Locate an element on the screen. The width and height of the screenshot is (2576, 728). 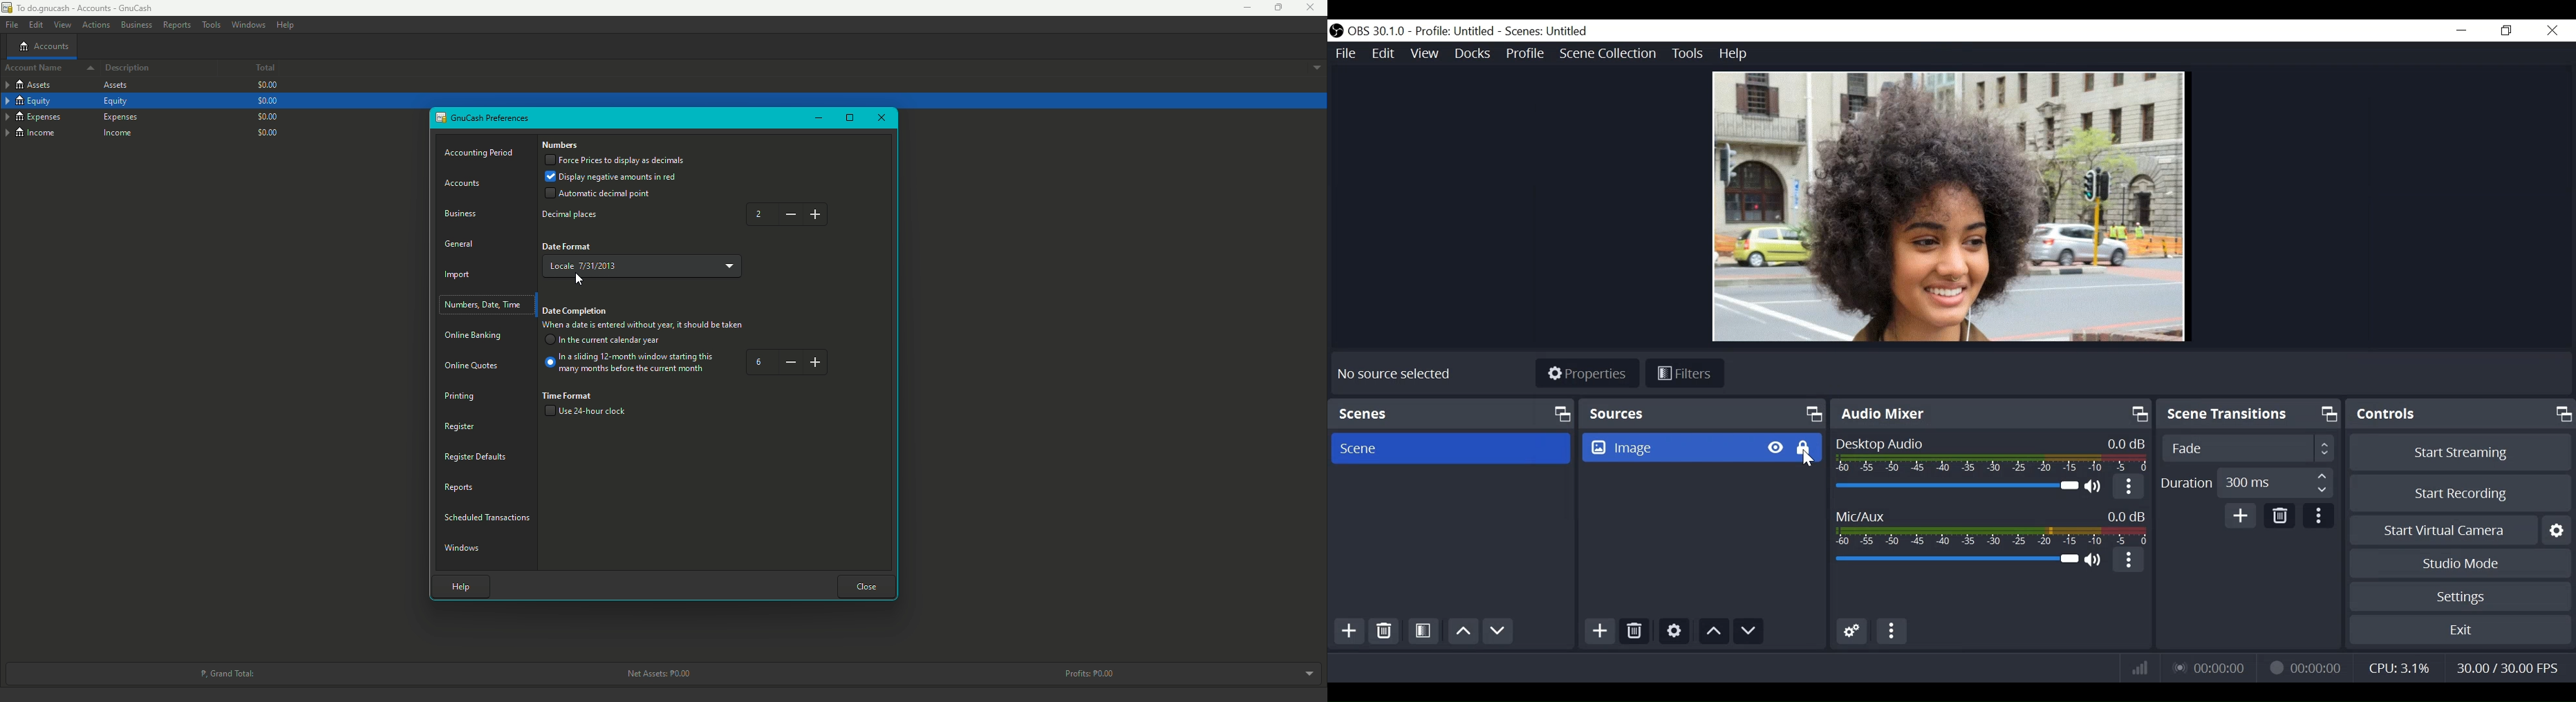
Controls is located at coordinates (2460, 416).